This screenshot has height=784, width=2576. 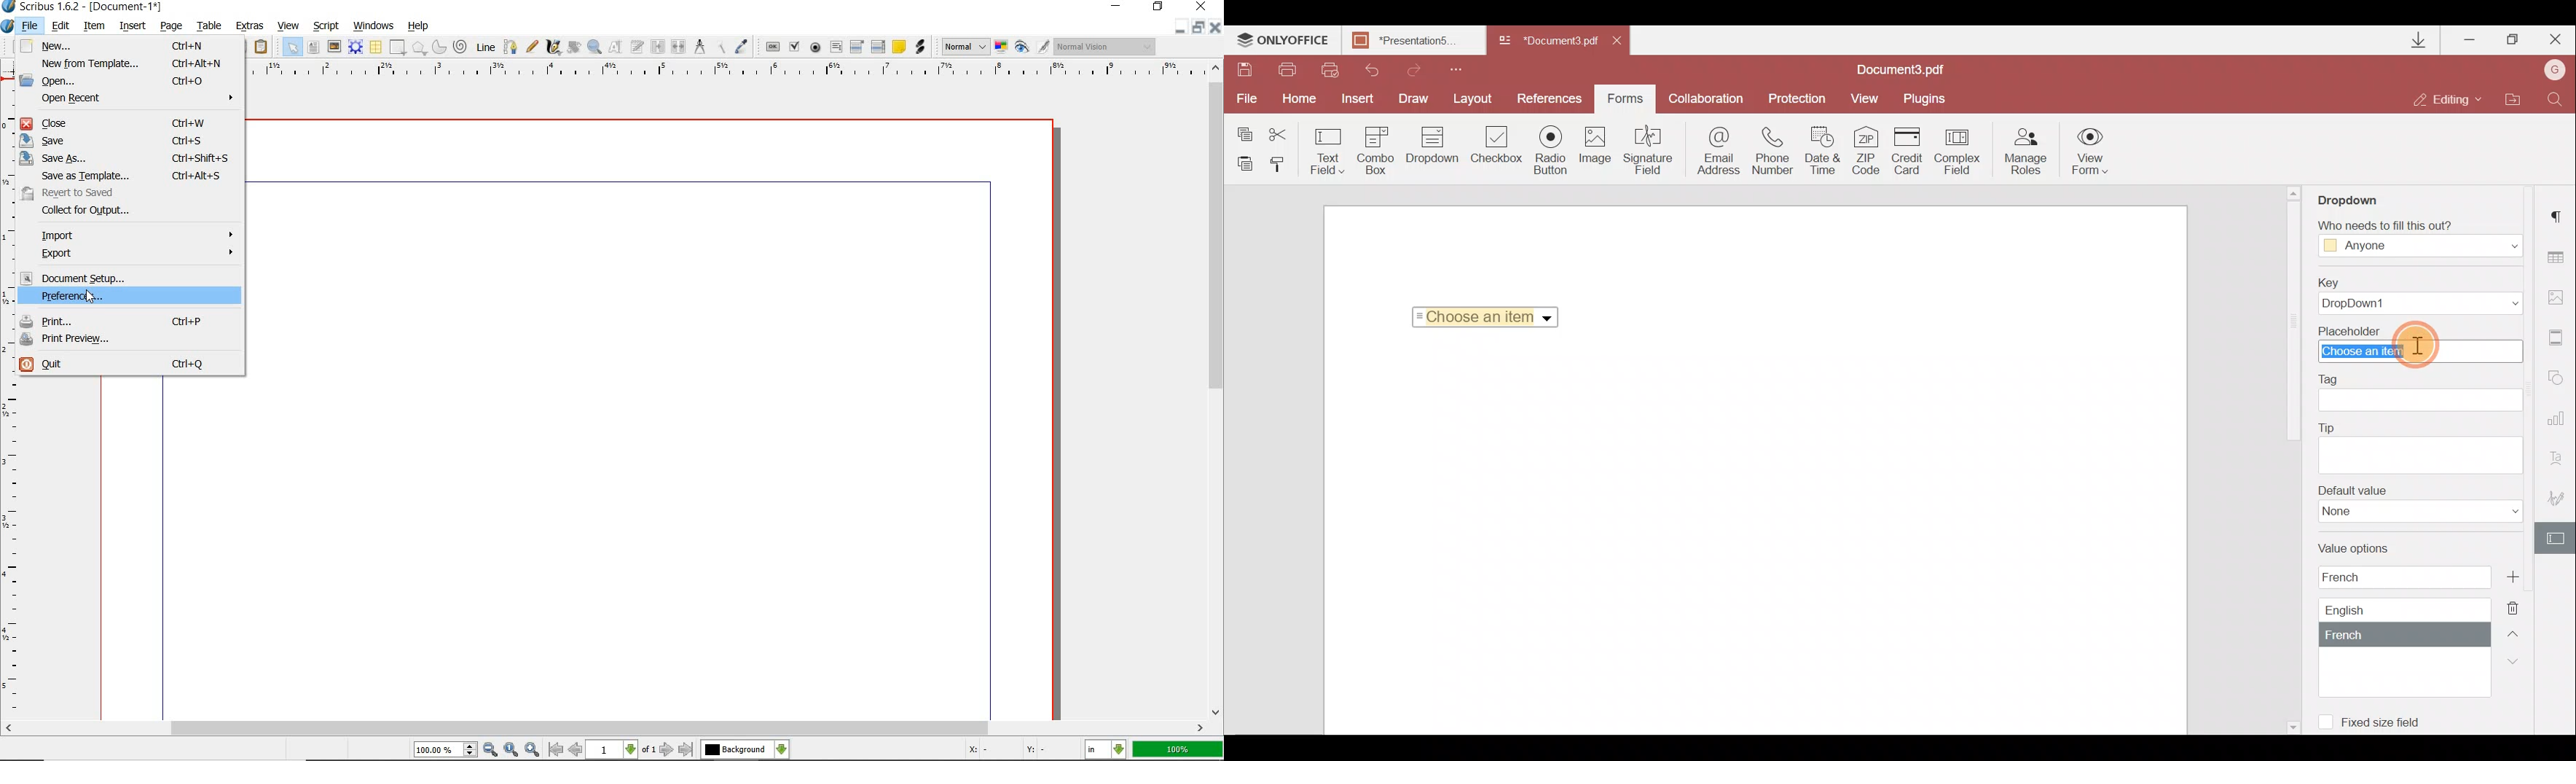 I want to click on View, so click(x=1865, y=97).